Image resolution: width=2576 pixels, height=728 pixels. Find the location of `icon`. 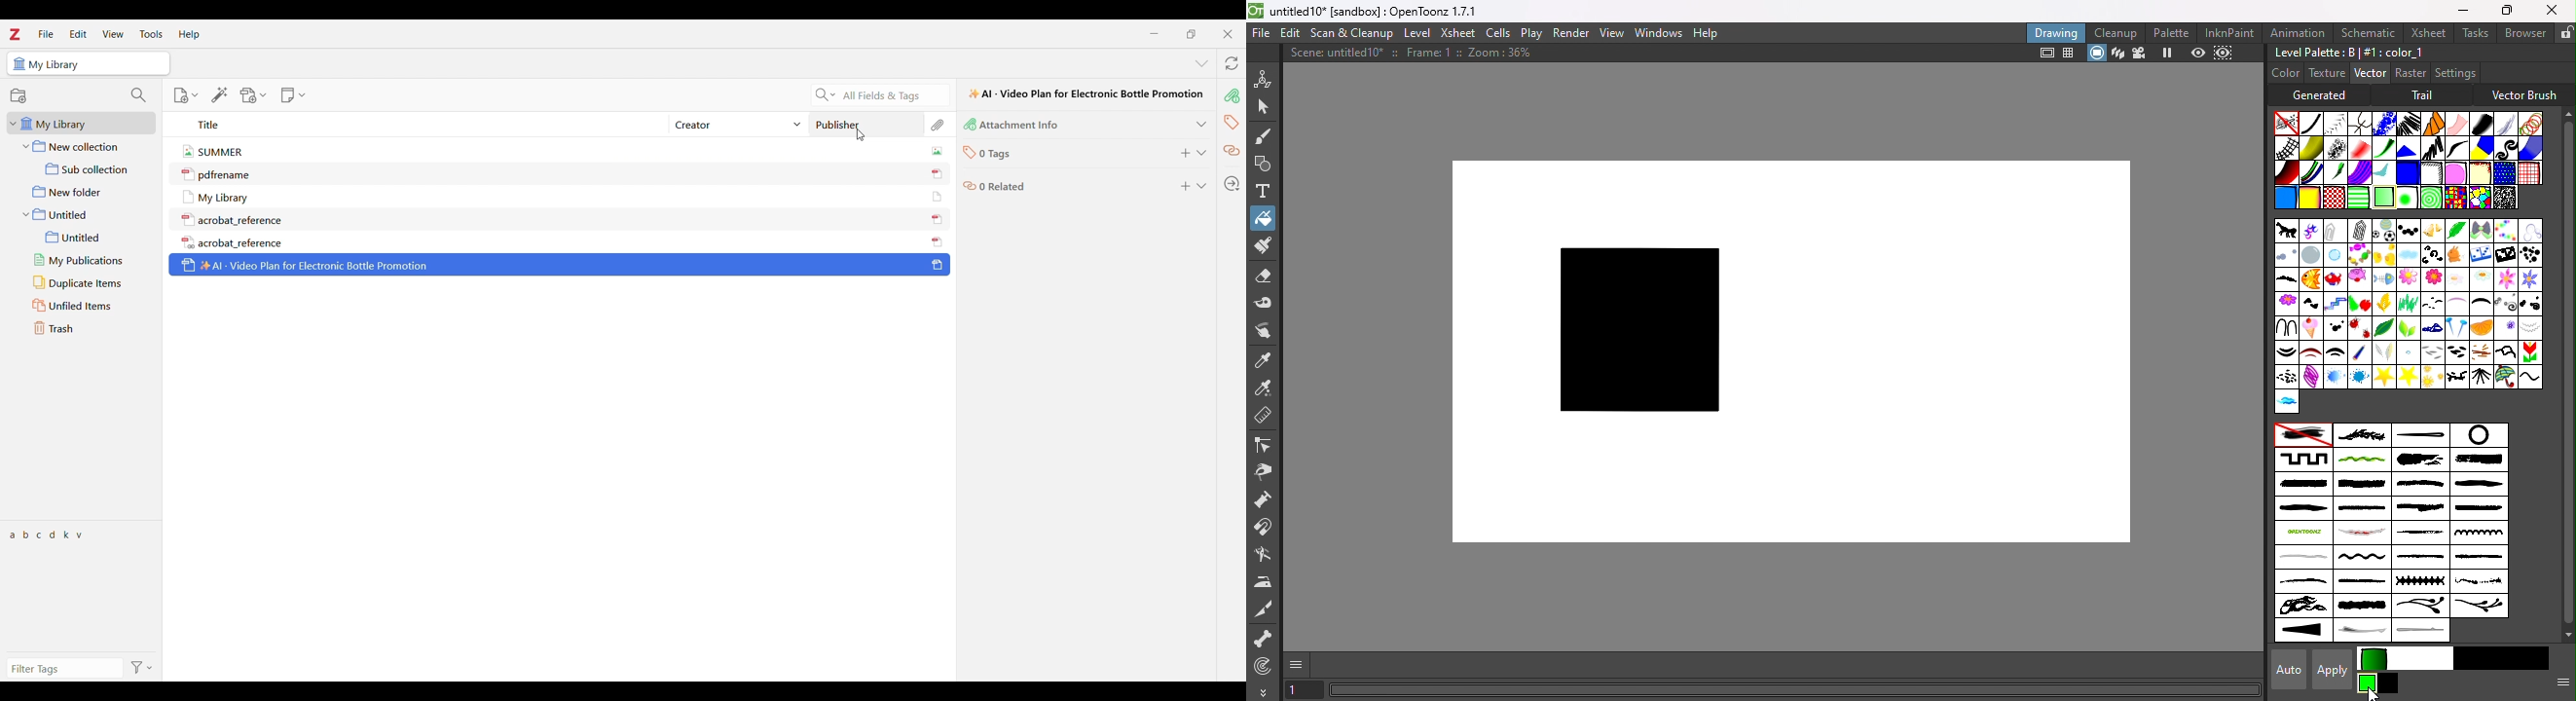

icon is located at coordinates (936, 197).